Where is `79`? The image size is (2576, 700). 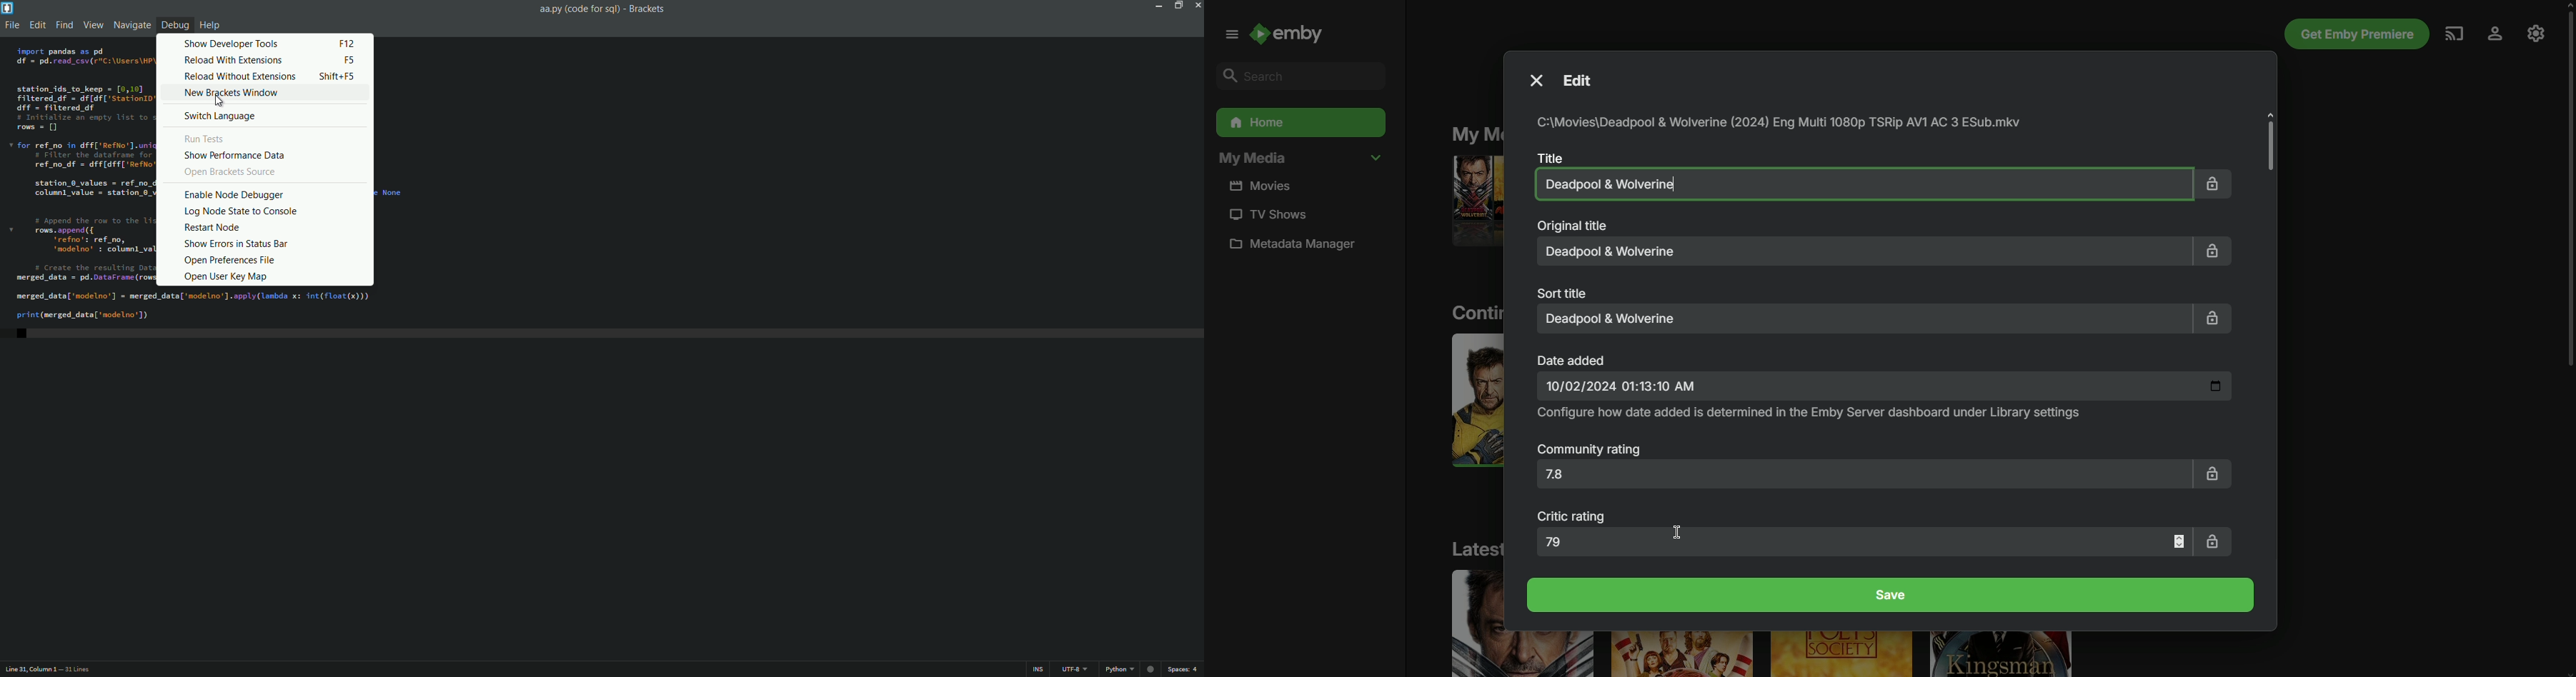
79 is located at coordinates (1865, 541).